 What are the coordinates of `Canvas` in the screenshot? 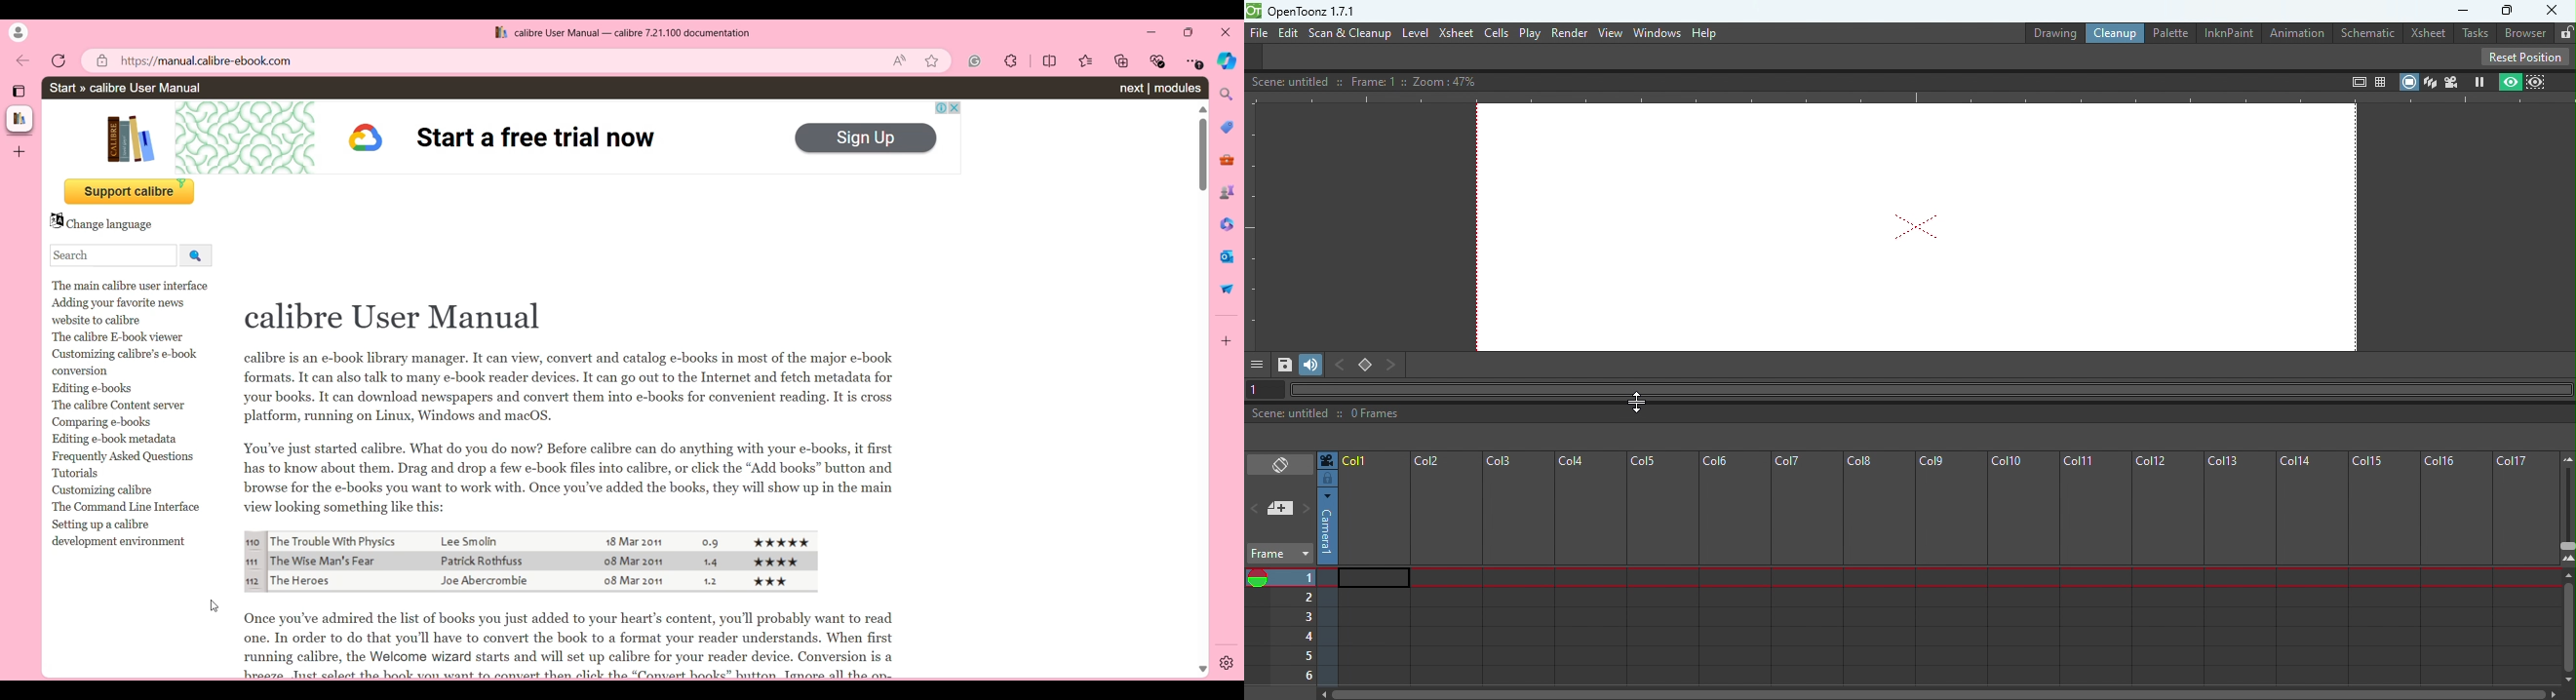 It's located at (1919, 229).